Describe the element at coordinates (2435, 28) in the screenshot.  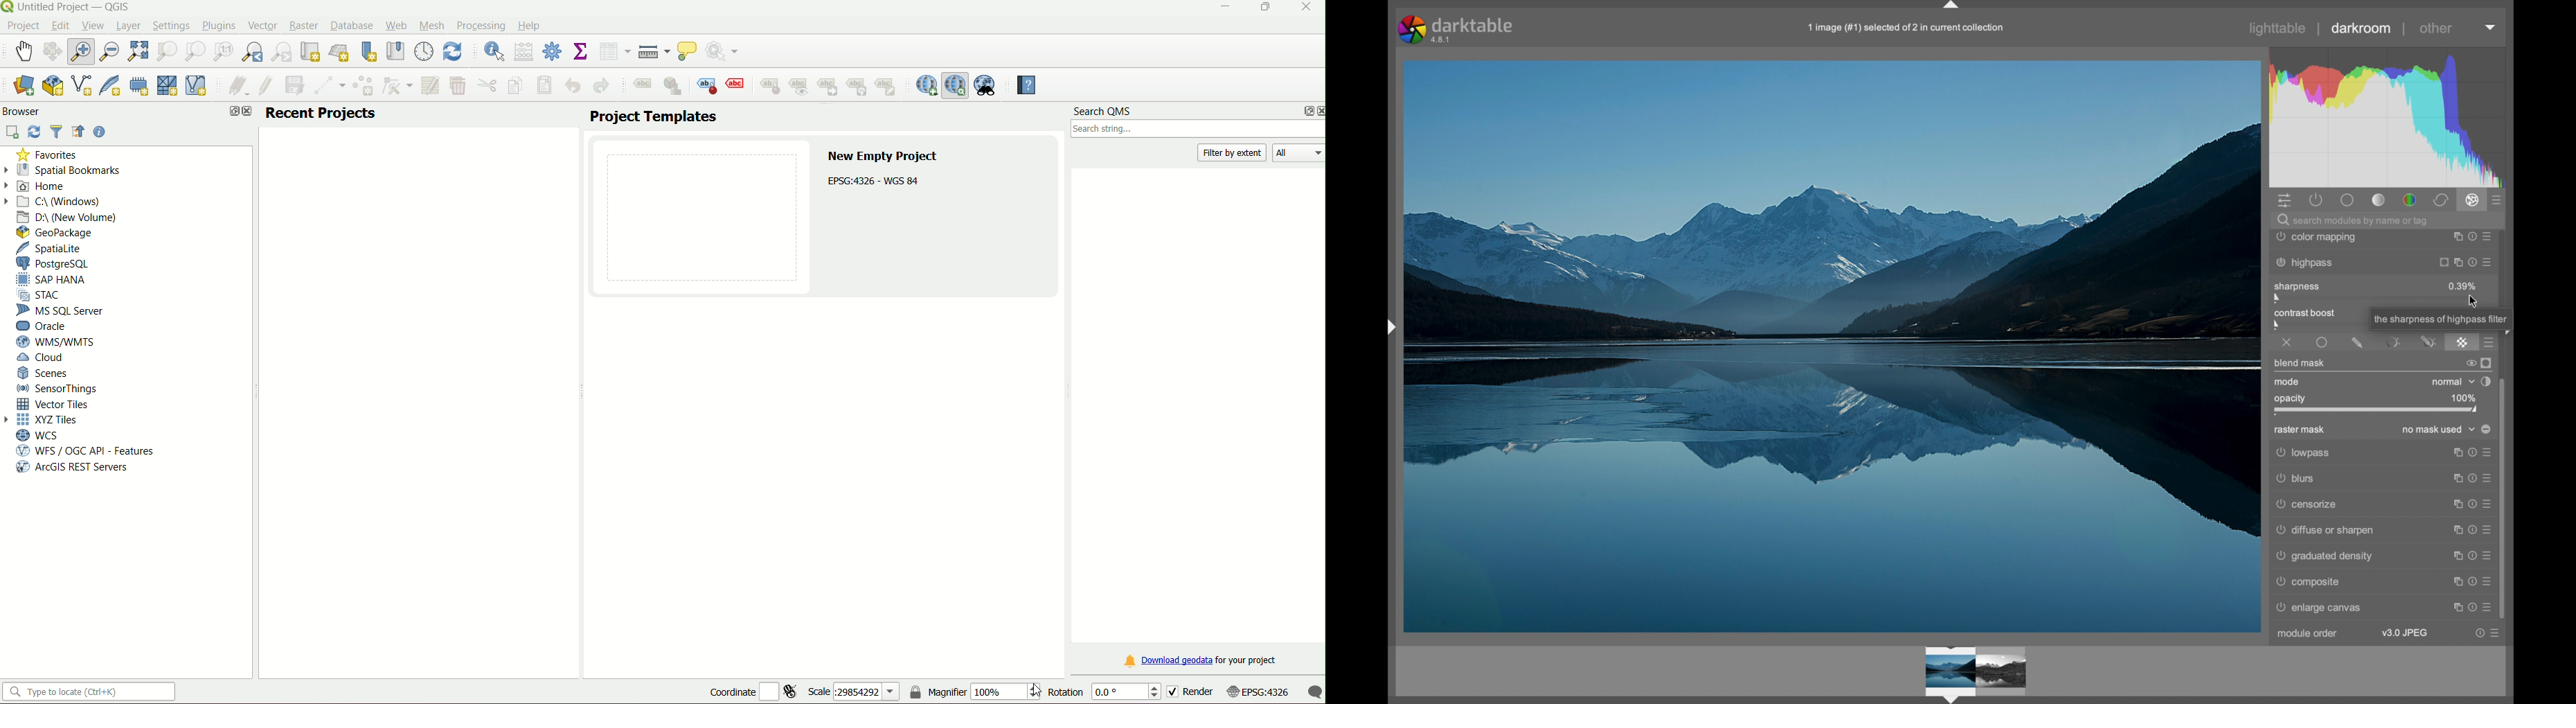
I see `other` at that location.